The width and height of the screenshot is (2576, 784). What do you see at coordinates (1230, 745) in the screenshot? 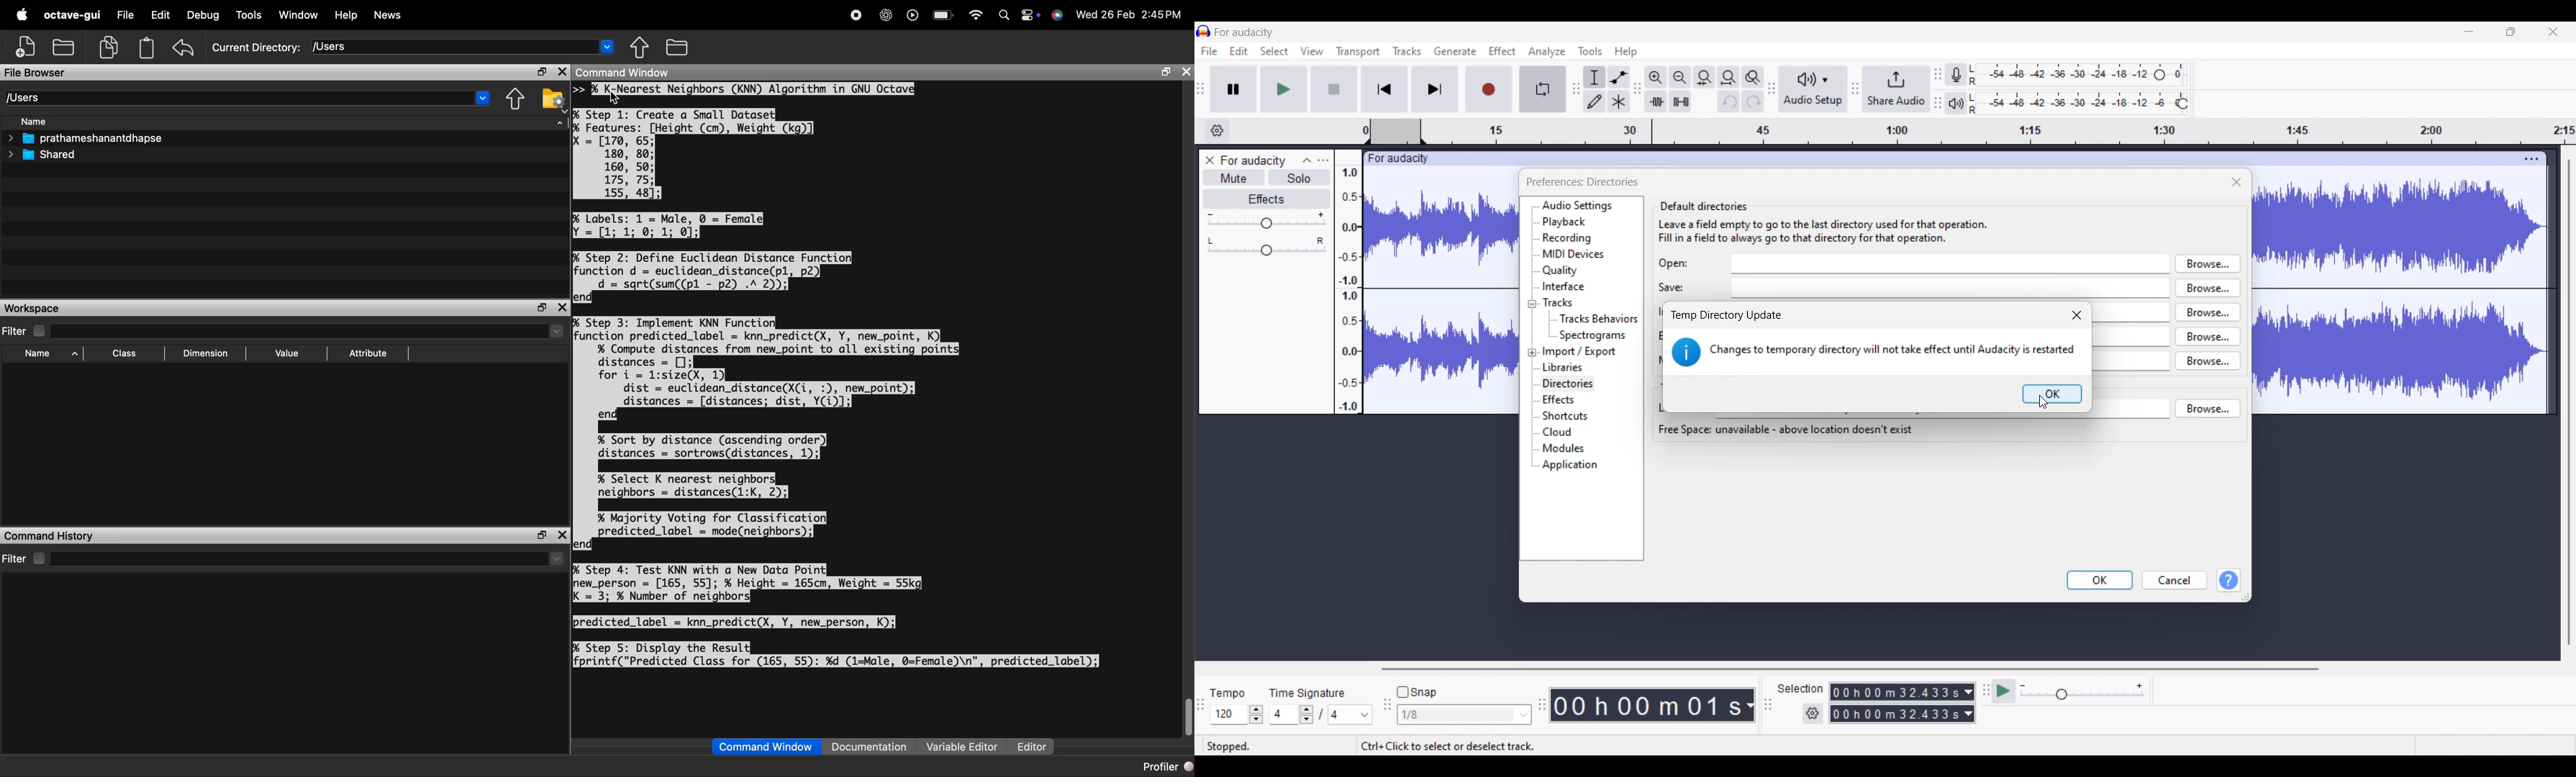
I see `Status of current track` at bounding box center [1230, 745].